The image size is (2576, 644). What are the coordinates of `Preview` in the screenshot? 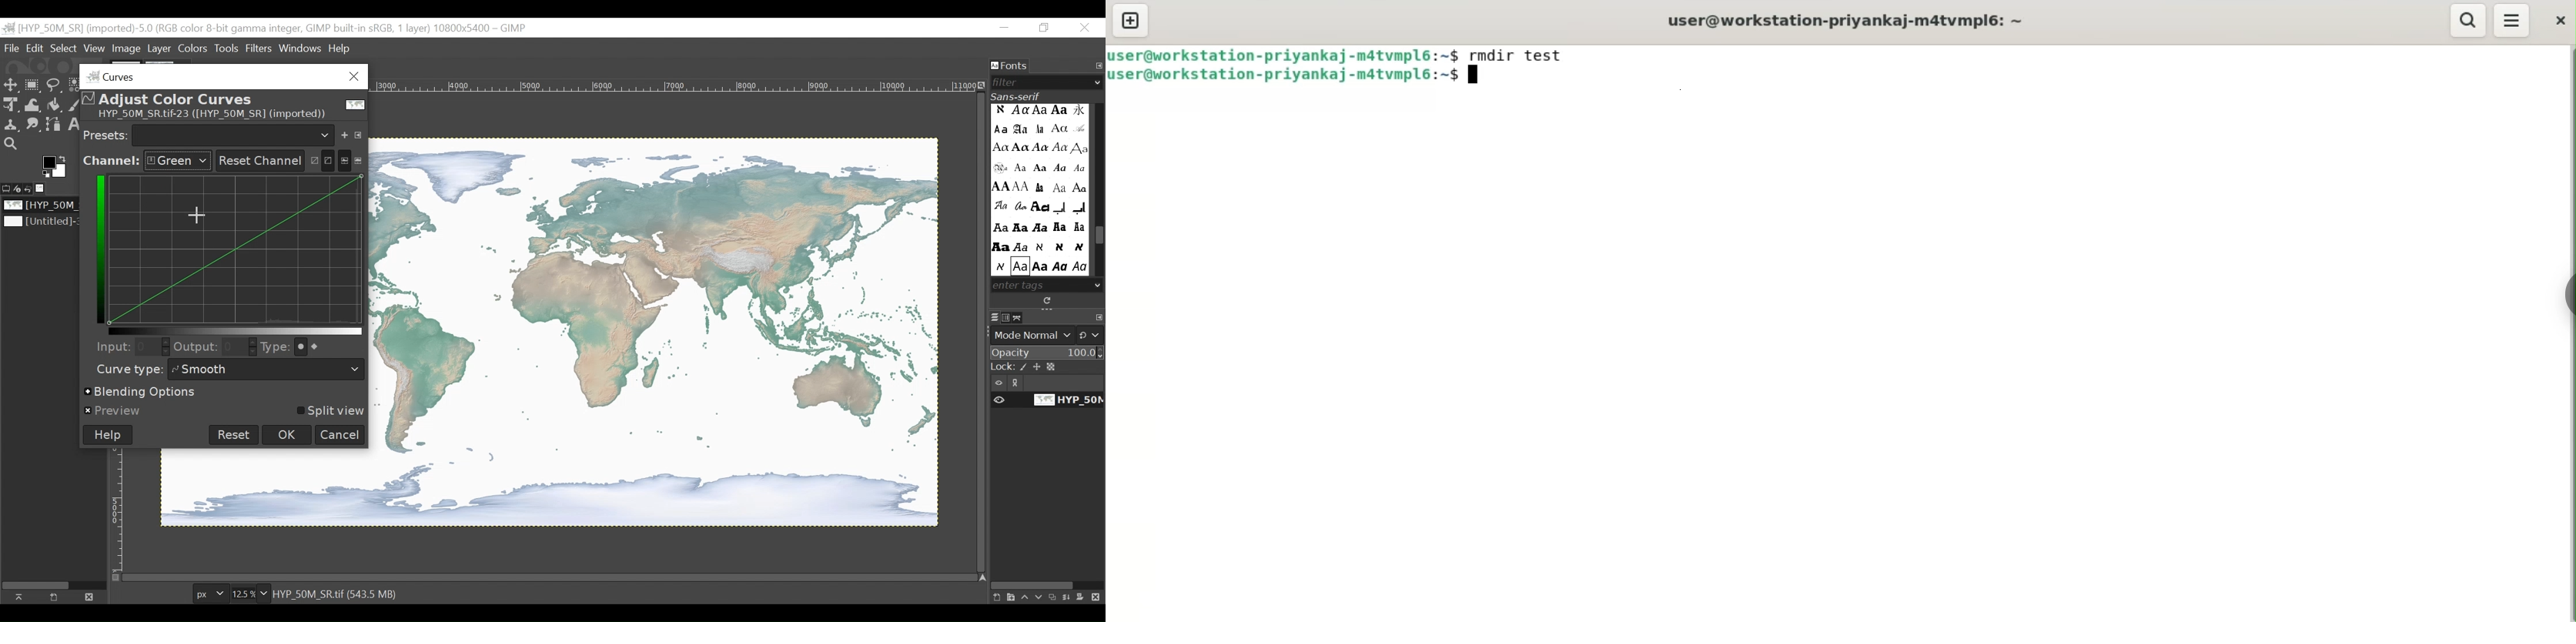 It's located at (113, 411).